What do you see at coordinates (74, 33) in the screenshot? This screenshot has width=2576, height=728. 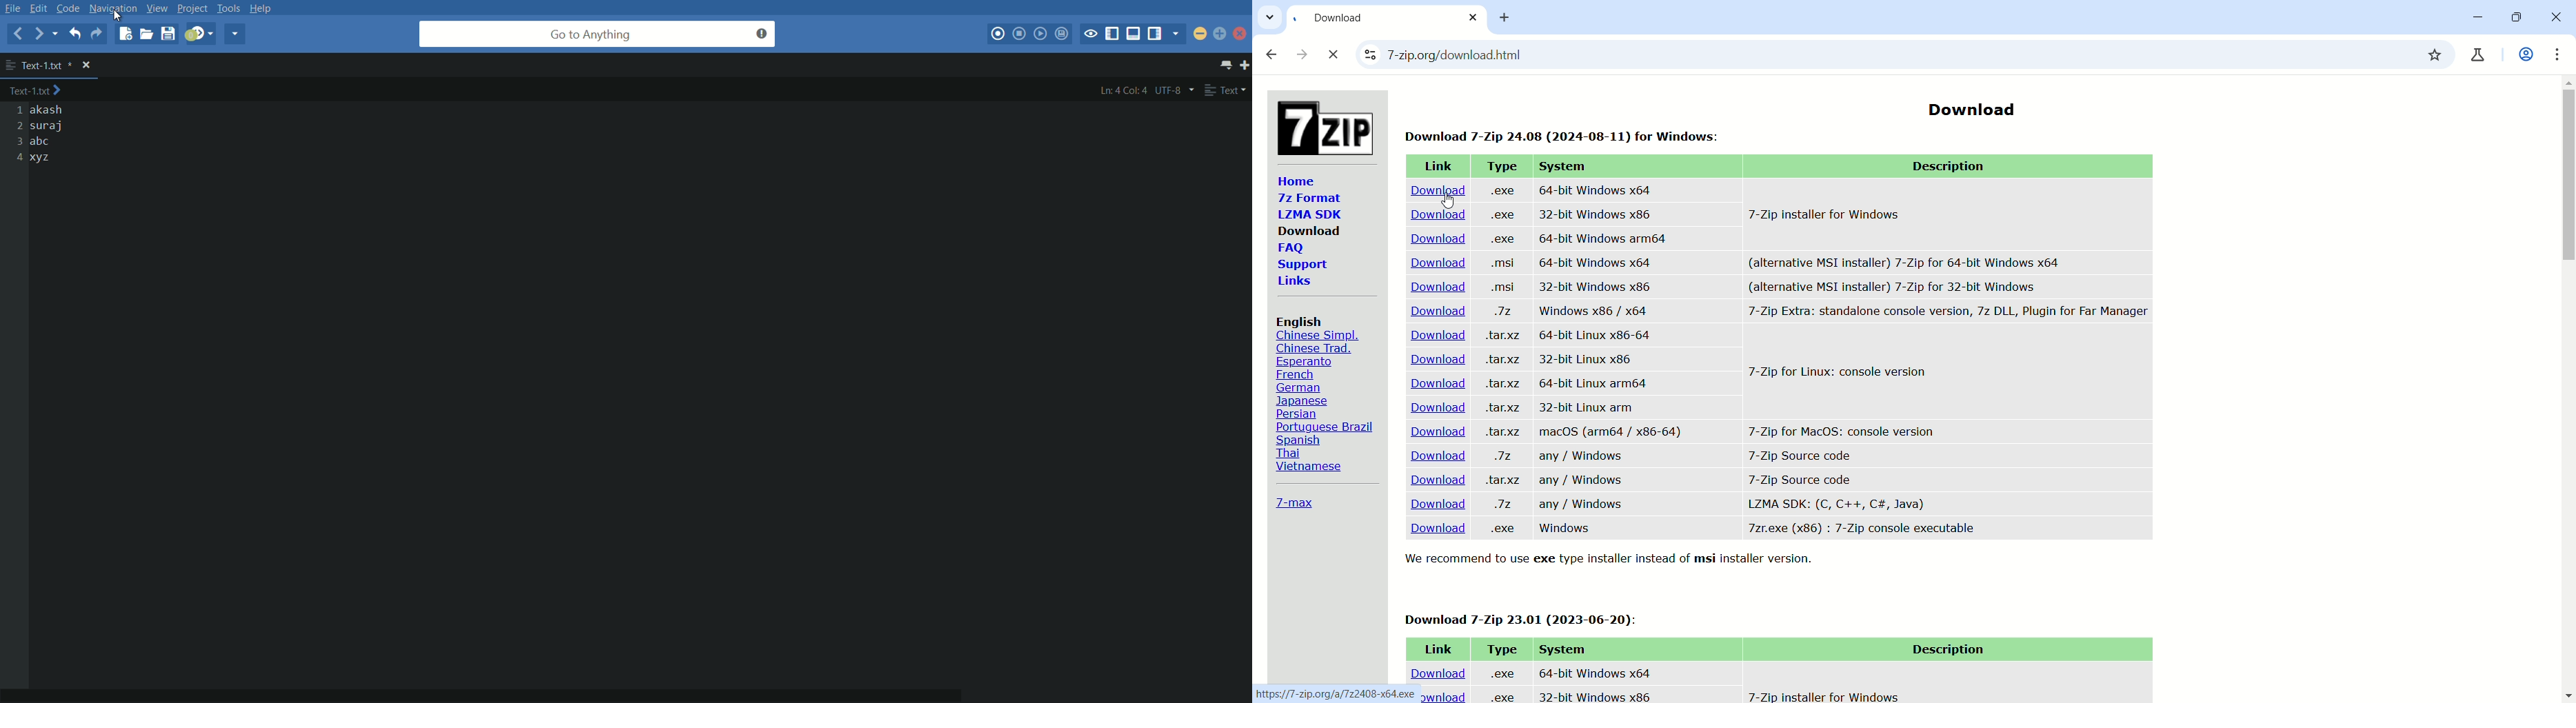 I see `undo` at bounding box center [74, 33].